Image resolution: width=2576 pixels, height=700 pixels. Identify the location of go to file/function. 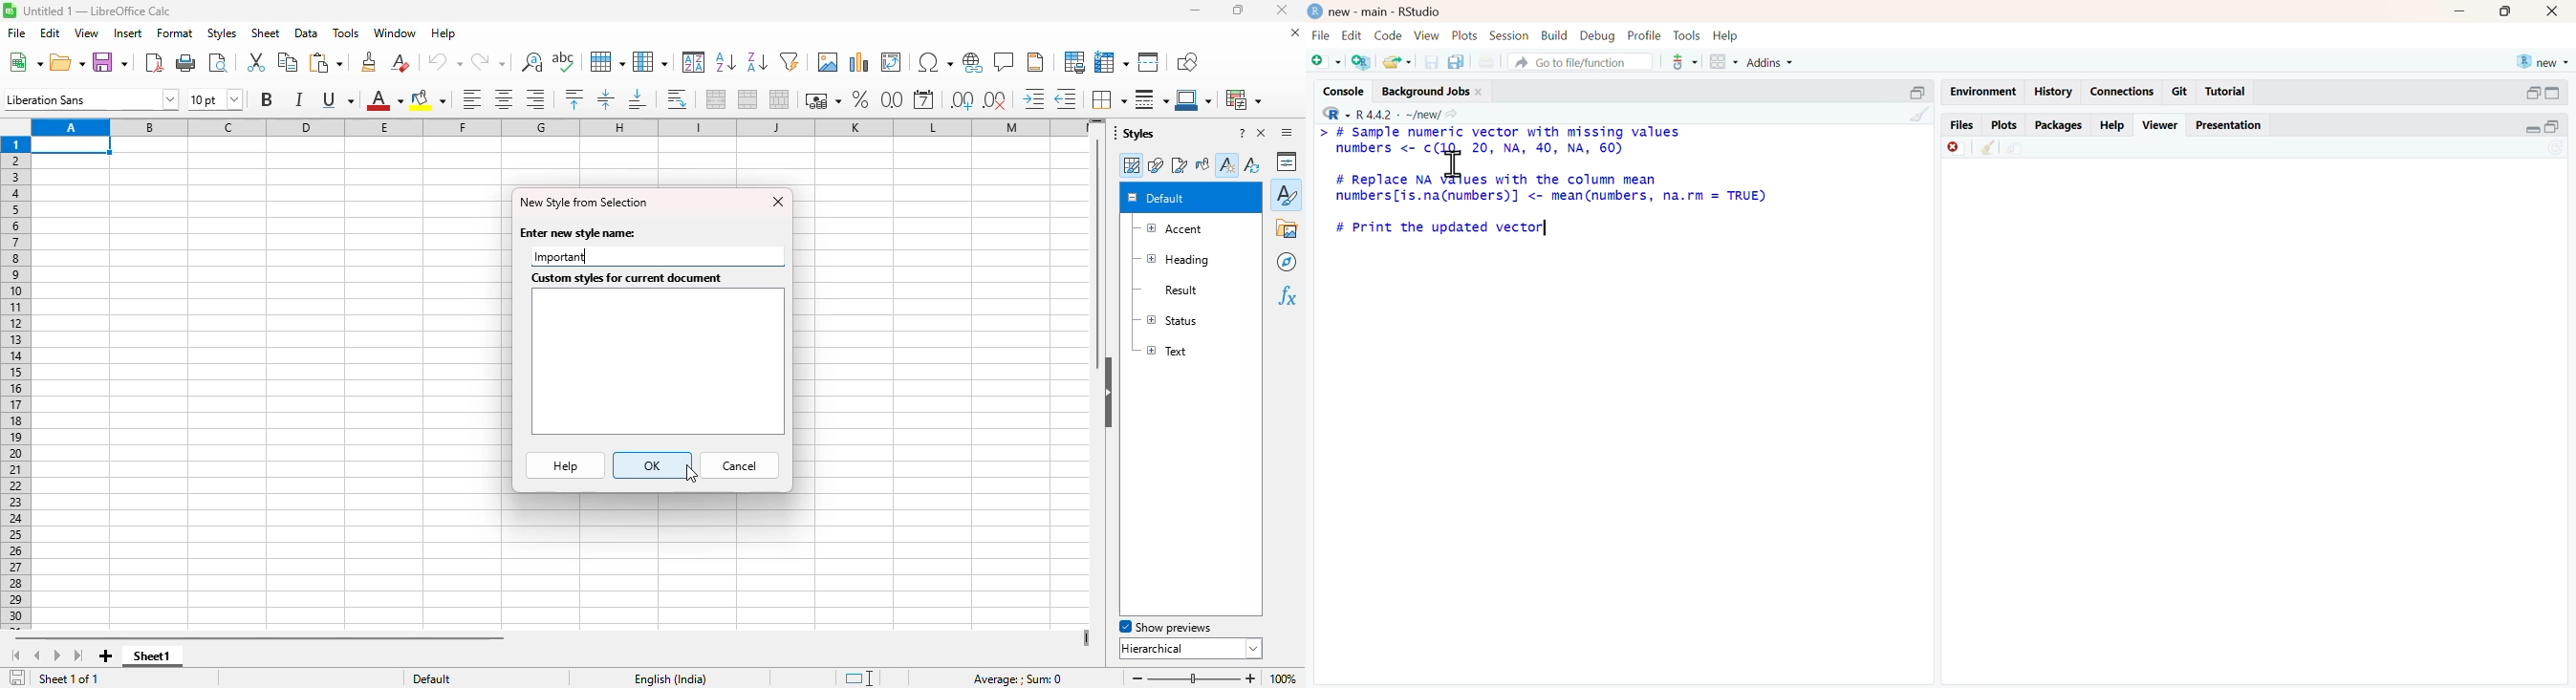
(1581, 62).